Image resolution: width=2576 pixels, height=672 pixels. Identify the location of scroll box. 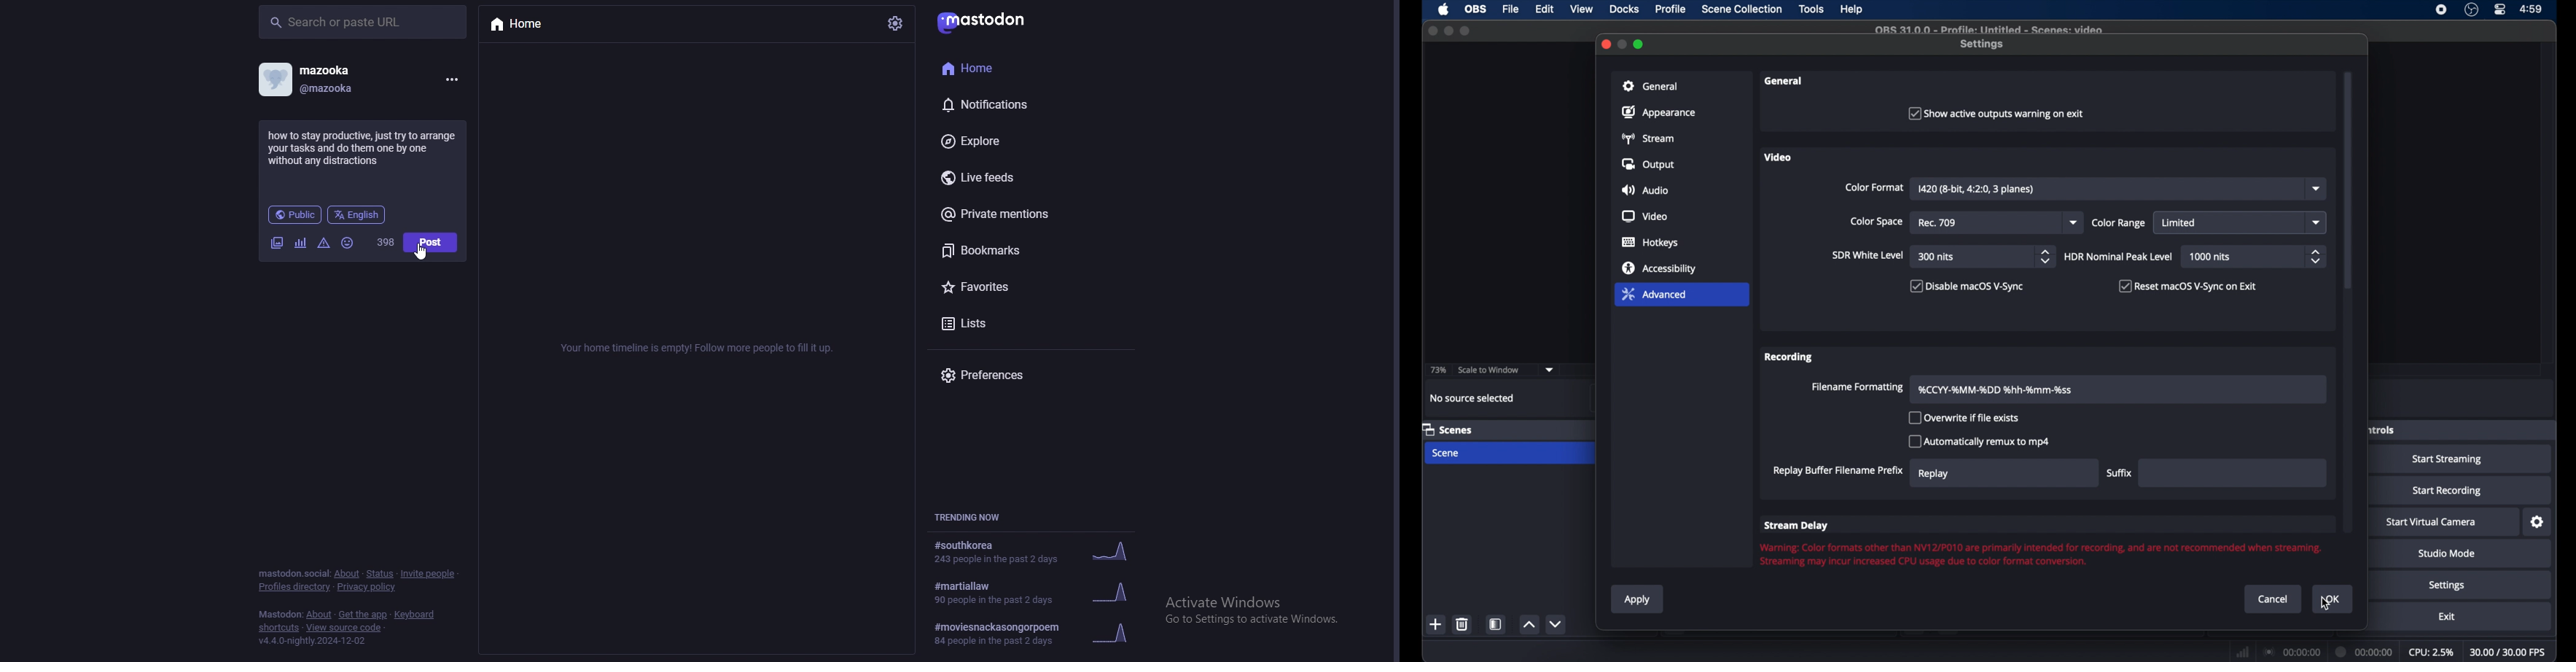
(2349, 192).